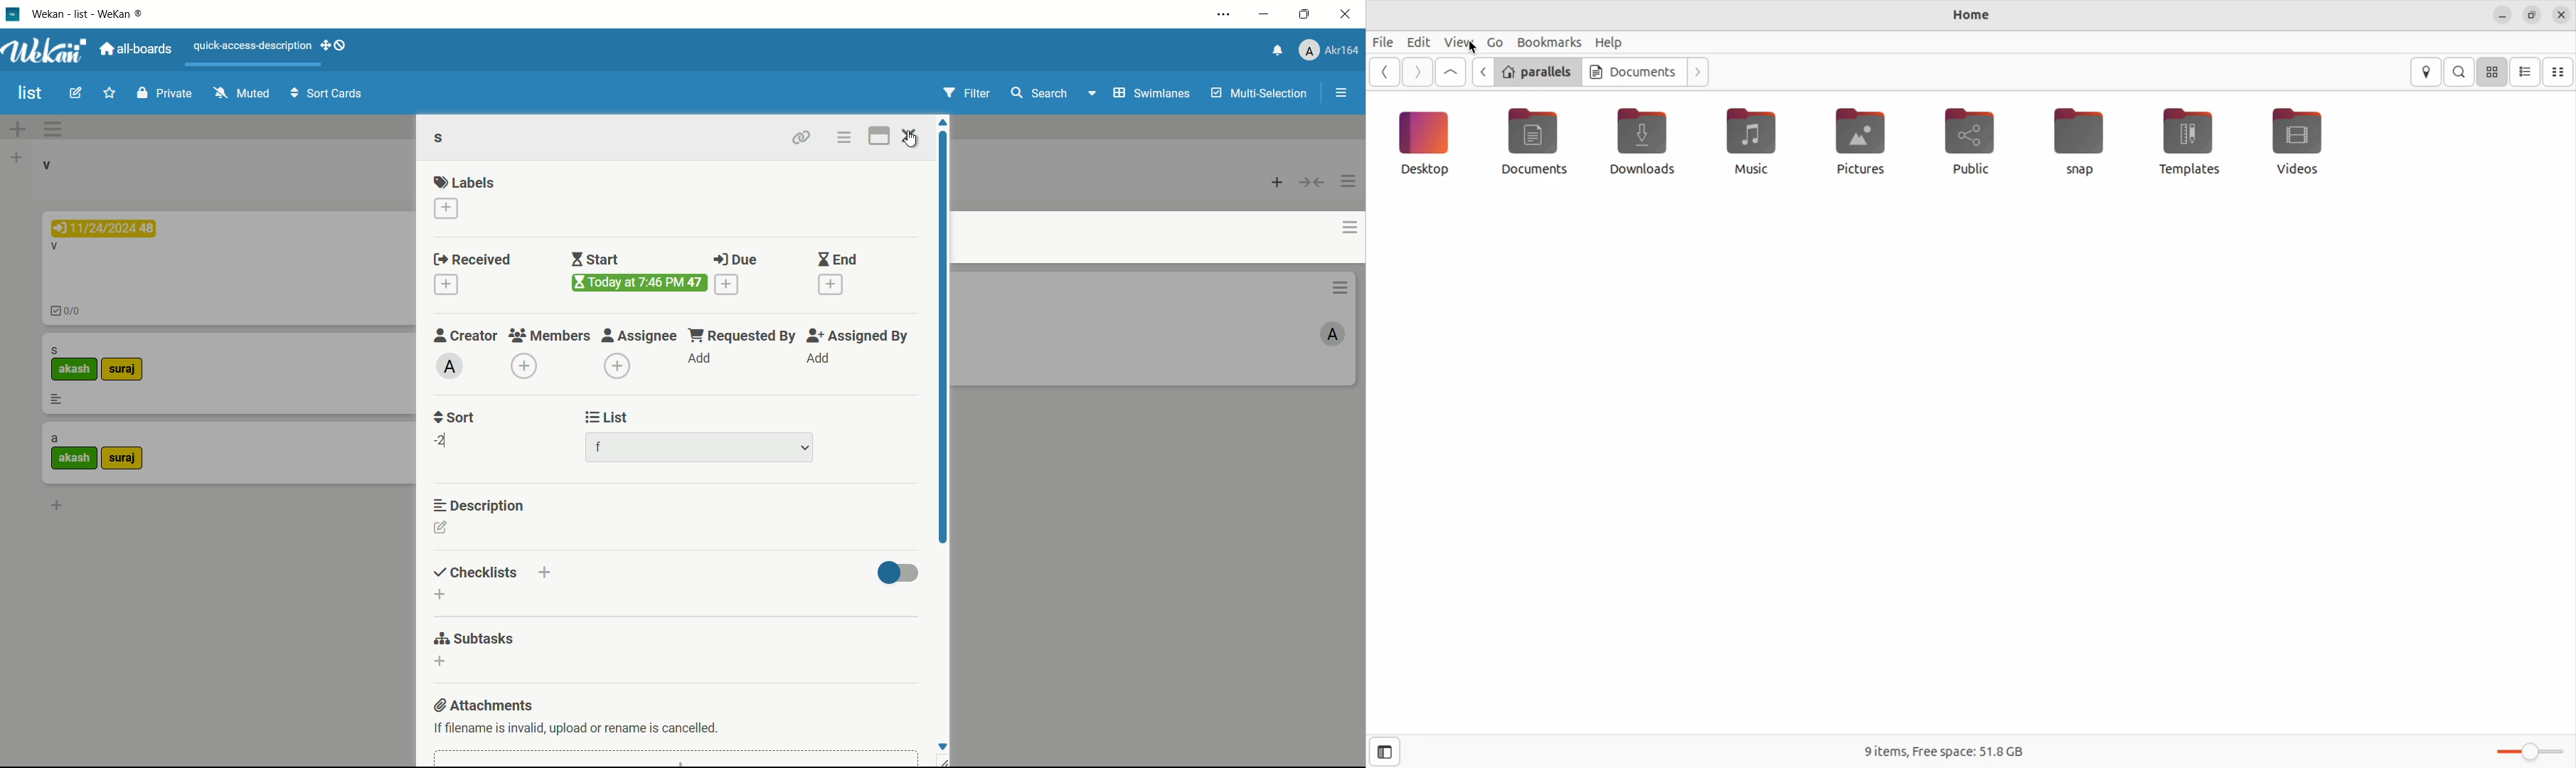  Describe the element at coordinates (545, 572) in the screenshot. I see `add checklists` at that location.